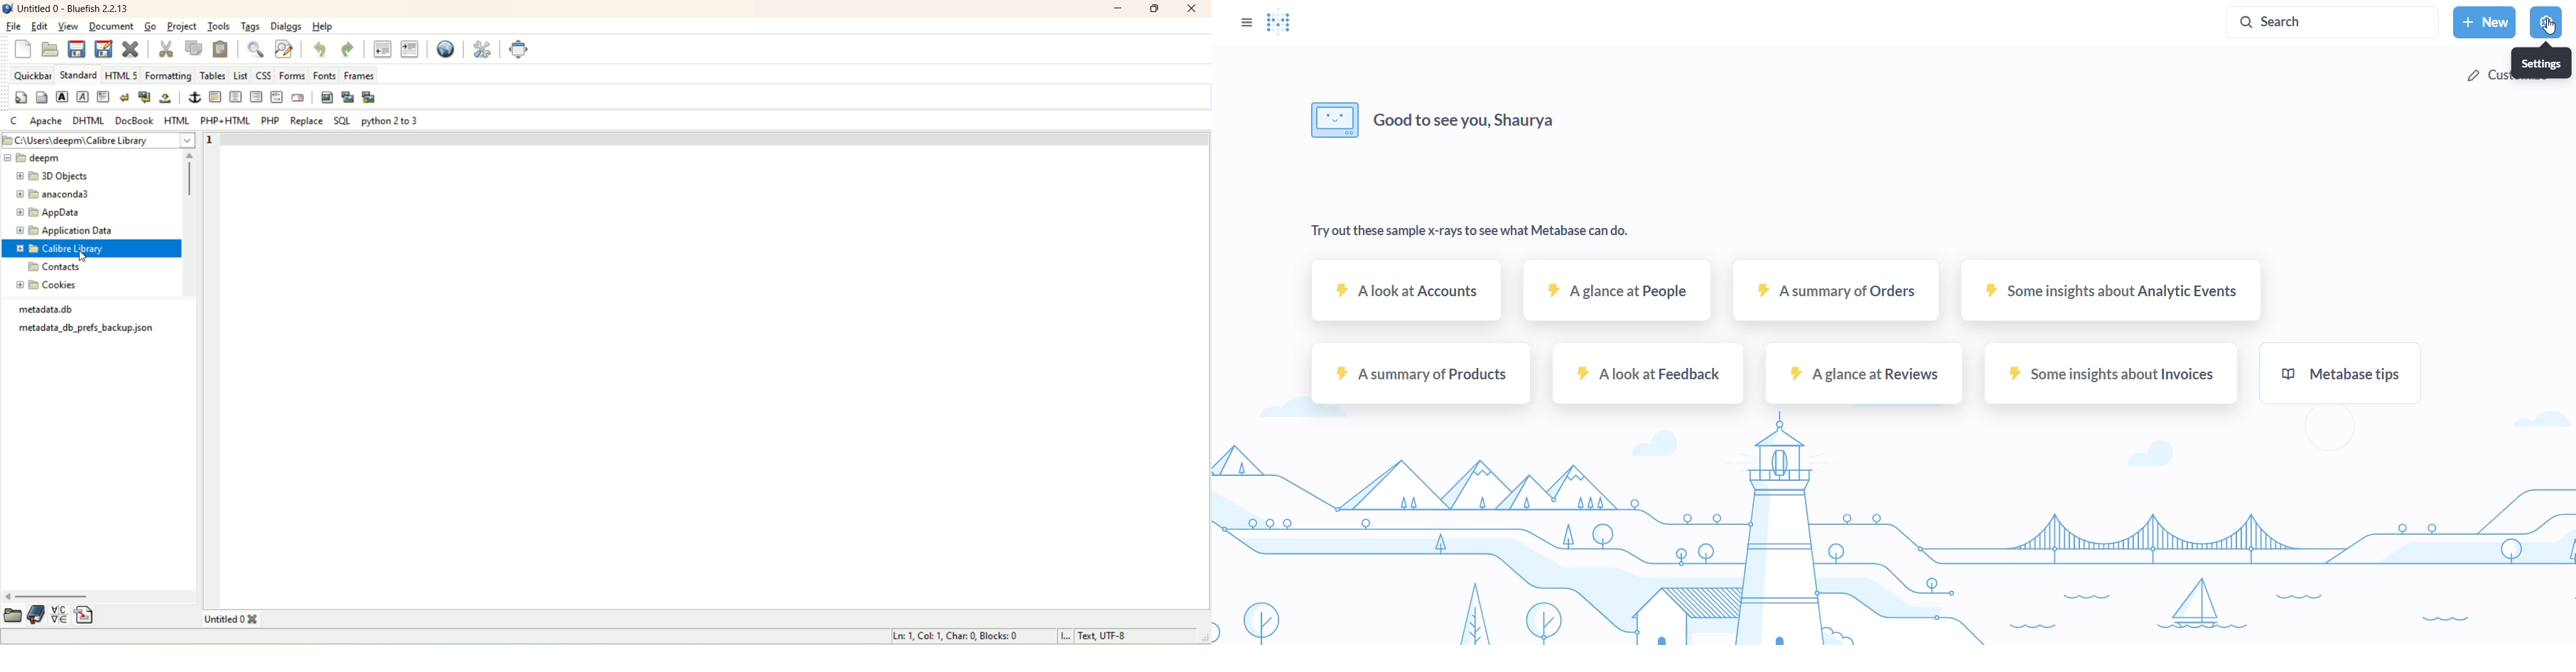 The image size is (2576, 672). What do you see at coordinates (213, 74) in the screenshot?
I see `tables` at bounding box center [213, 74].